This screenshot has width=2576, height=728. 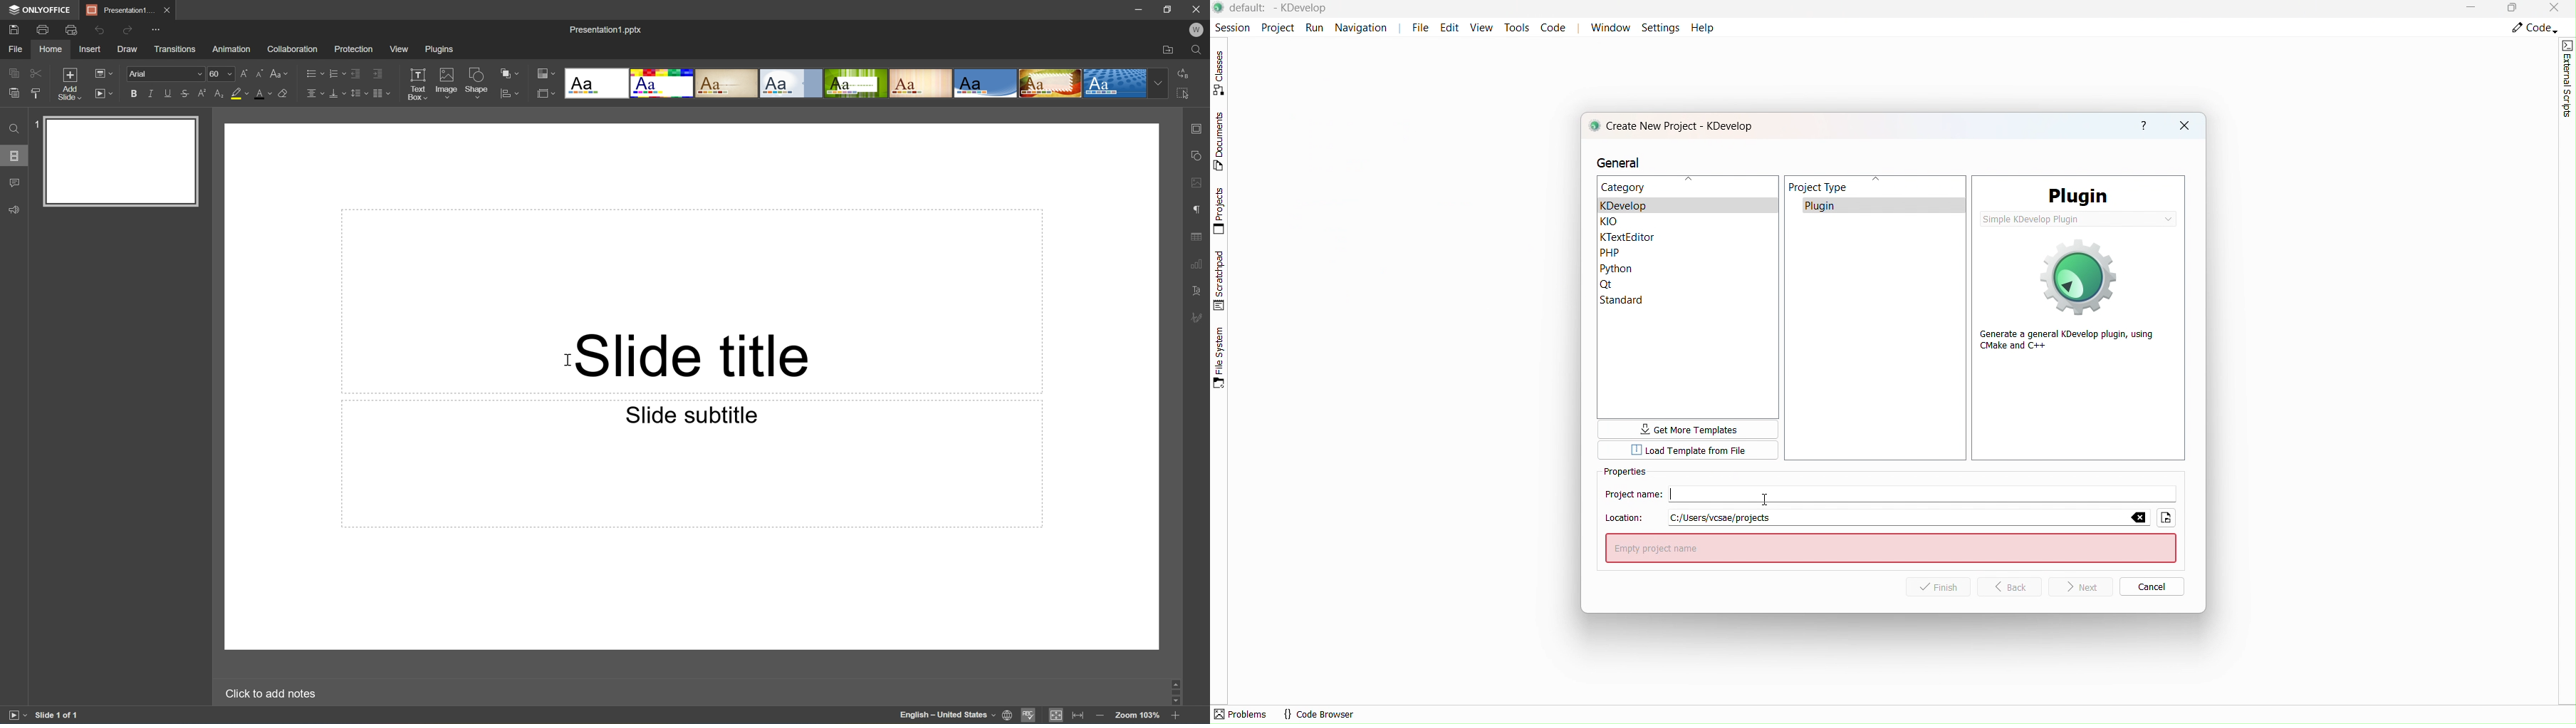 I want to click on Paste, so click(x=14, y=91).